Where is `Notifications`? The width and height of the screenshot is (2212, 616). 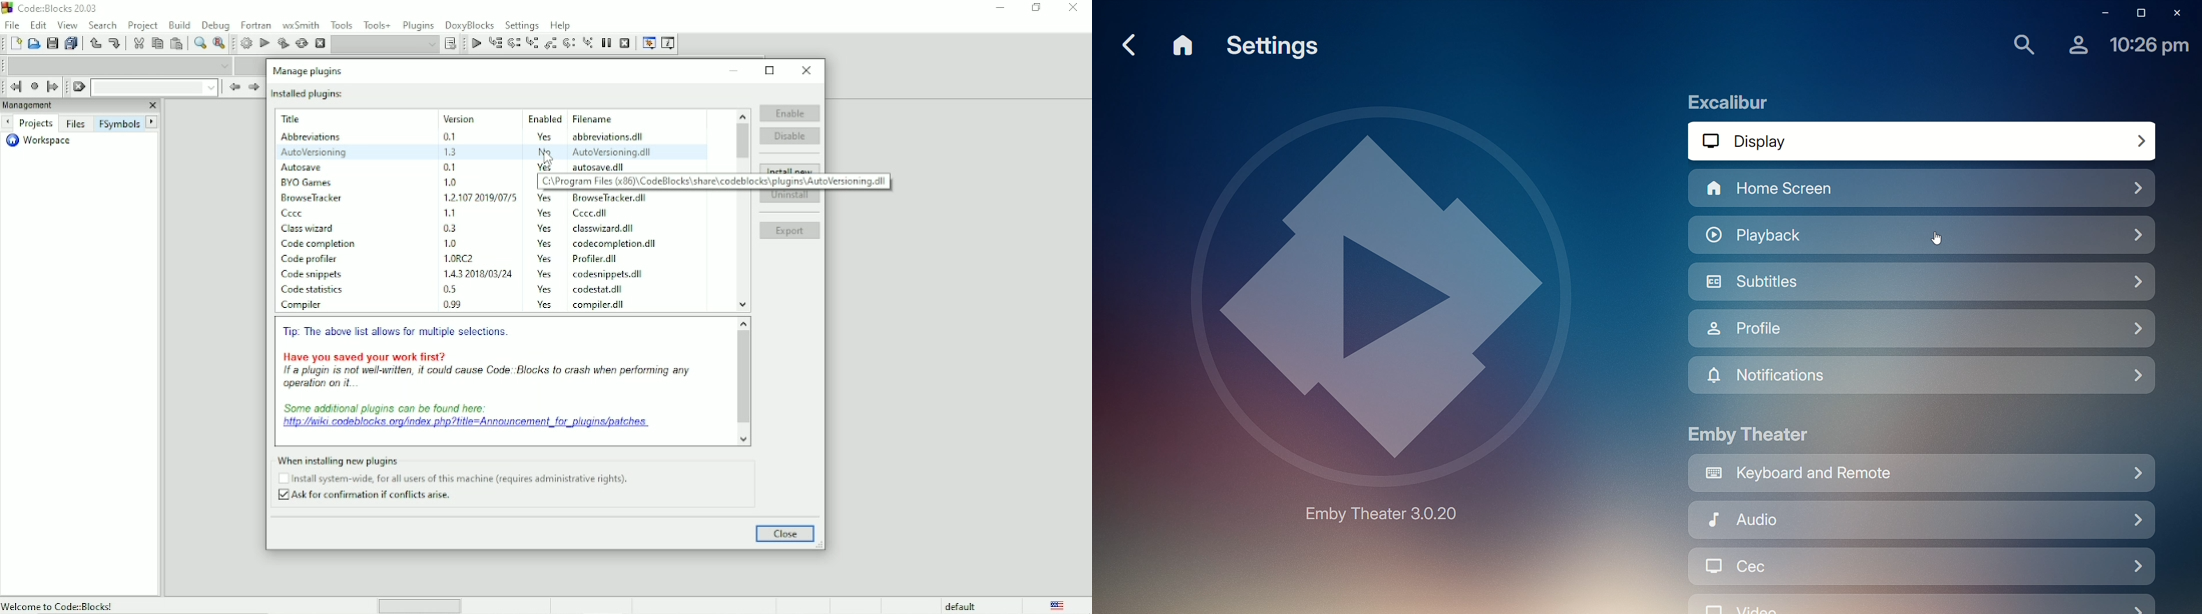 Notifications is located at coordinates (1922, 377).